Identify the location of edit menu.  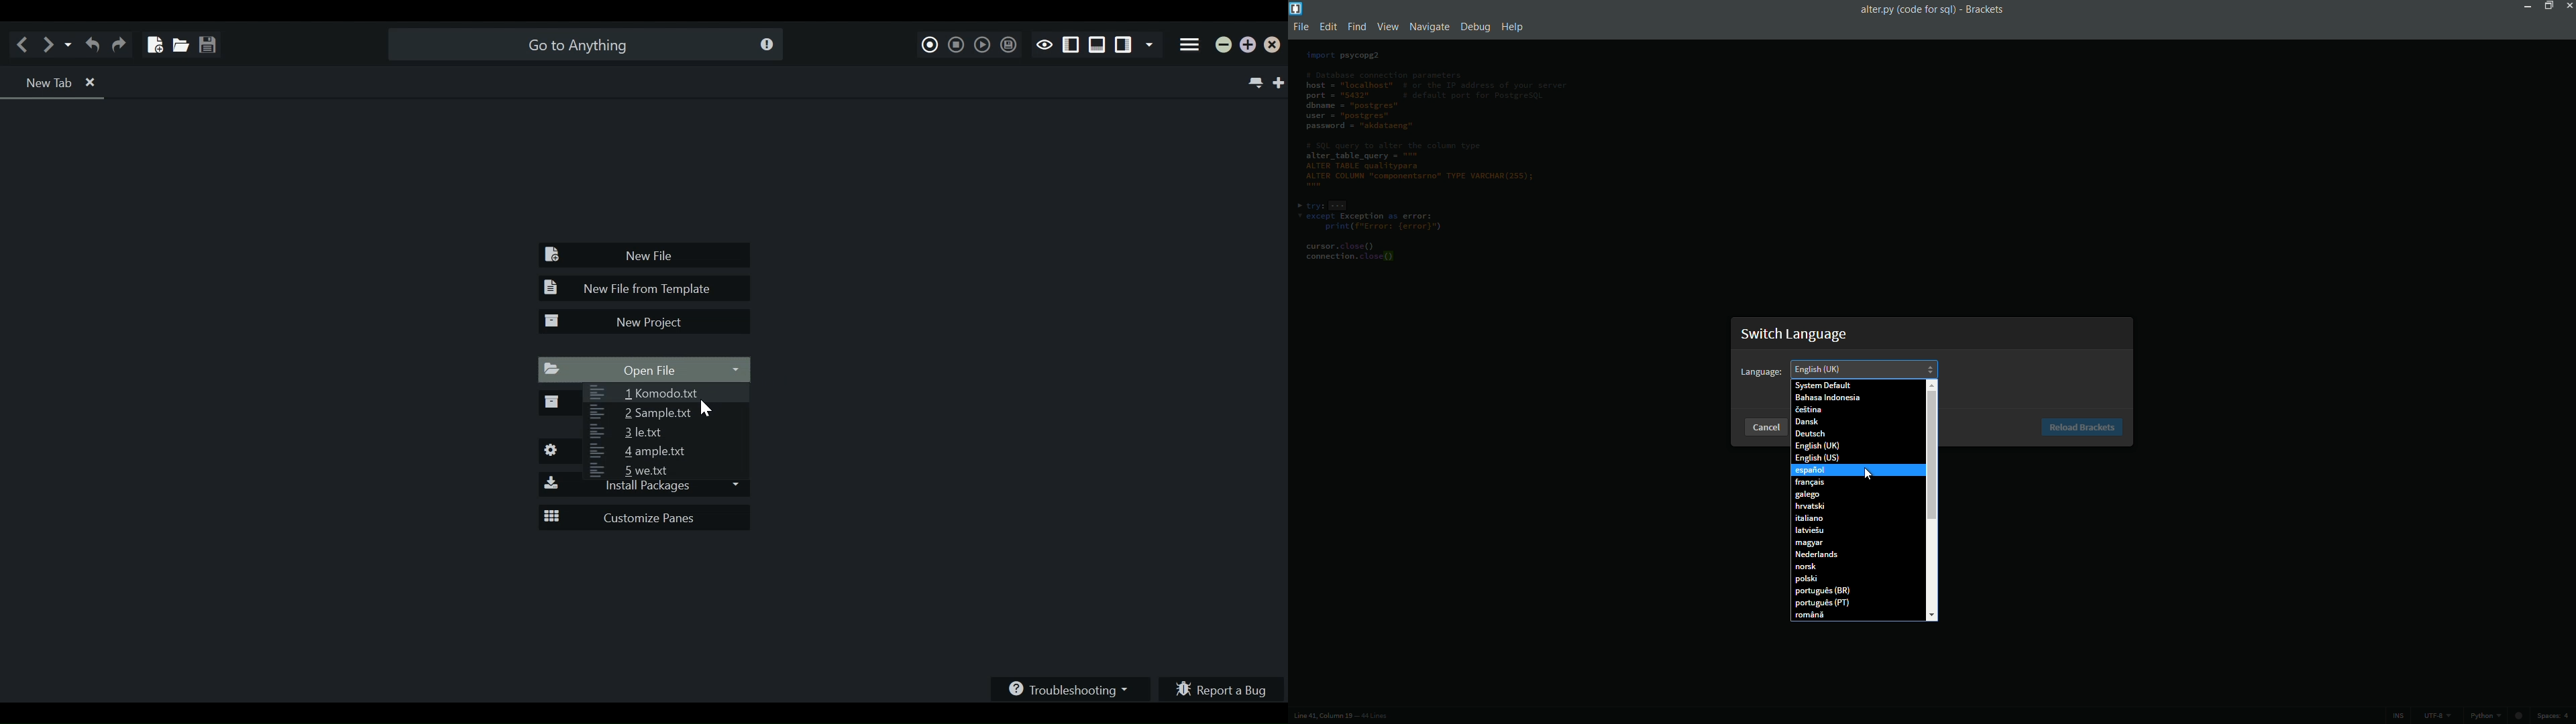
(1328, 26).